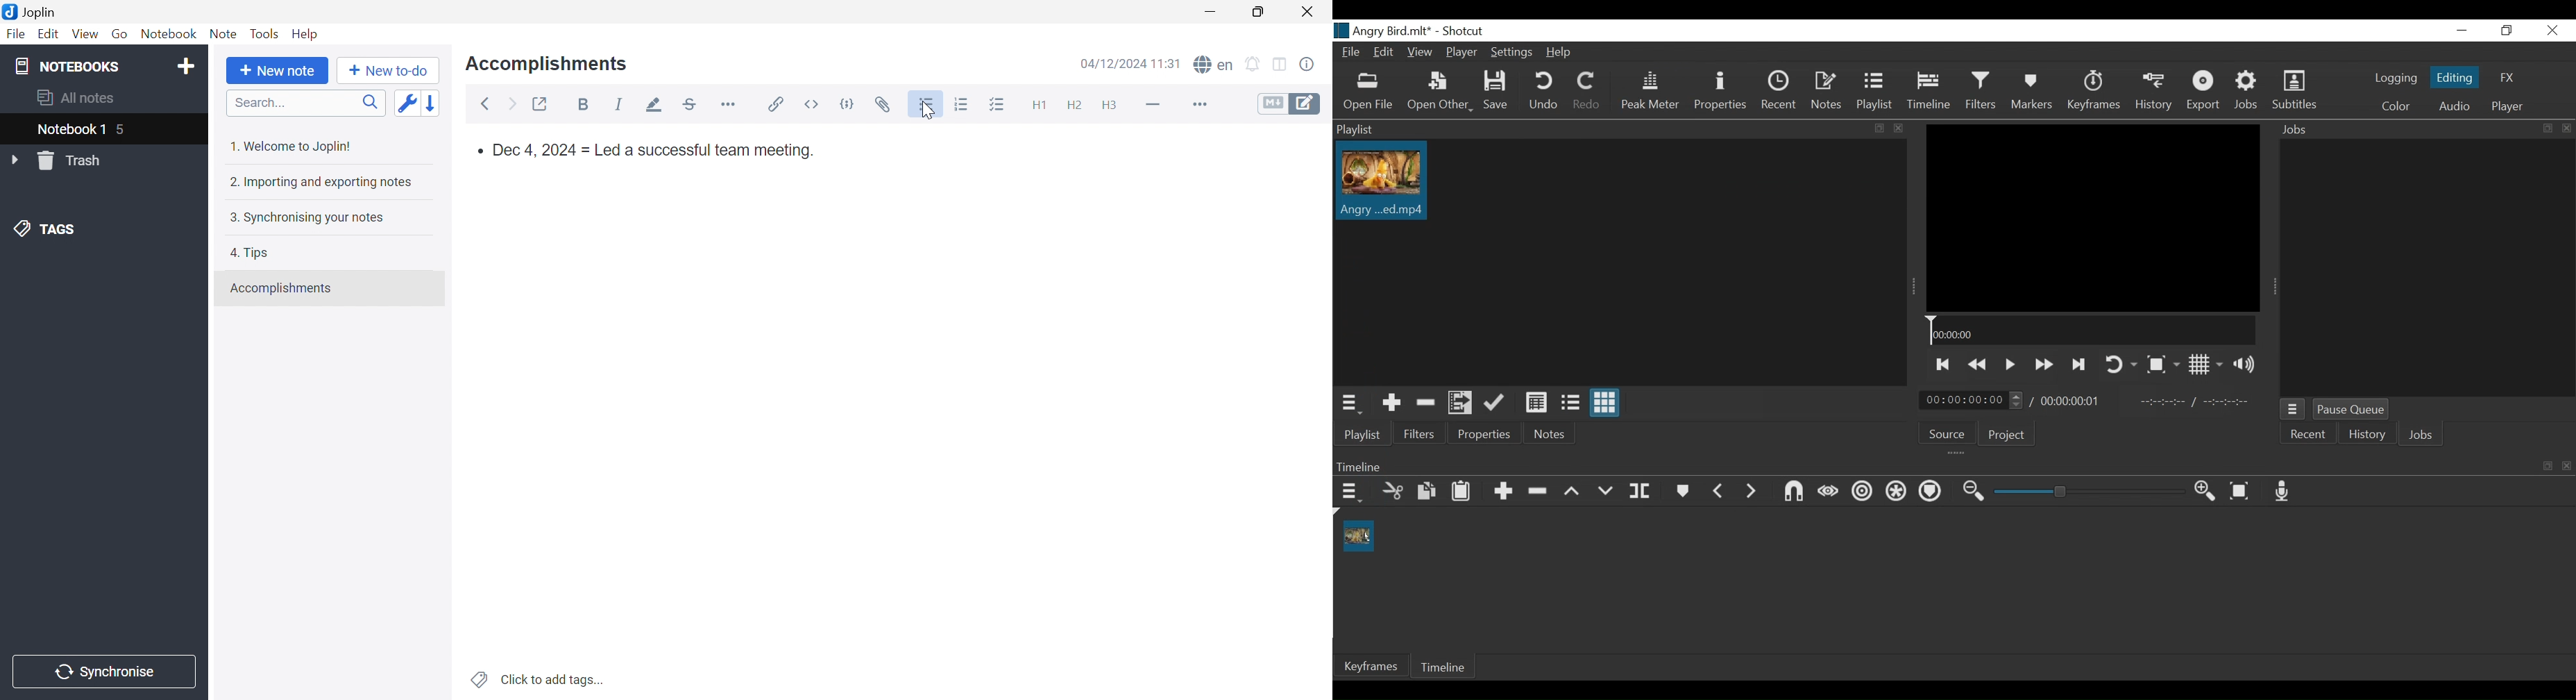 The height and width of the screenshot is (700, 2576). What do you see at coordinates (2153, 91) in the screenshot?
I see `History` at bounding box center [2153, 91].